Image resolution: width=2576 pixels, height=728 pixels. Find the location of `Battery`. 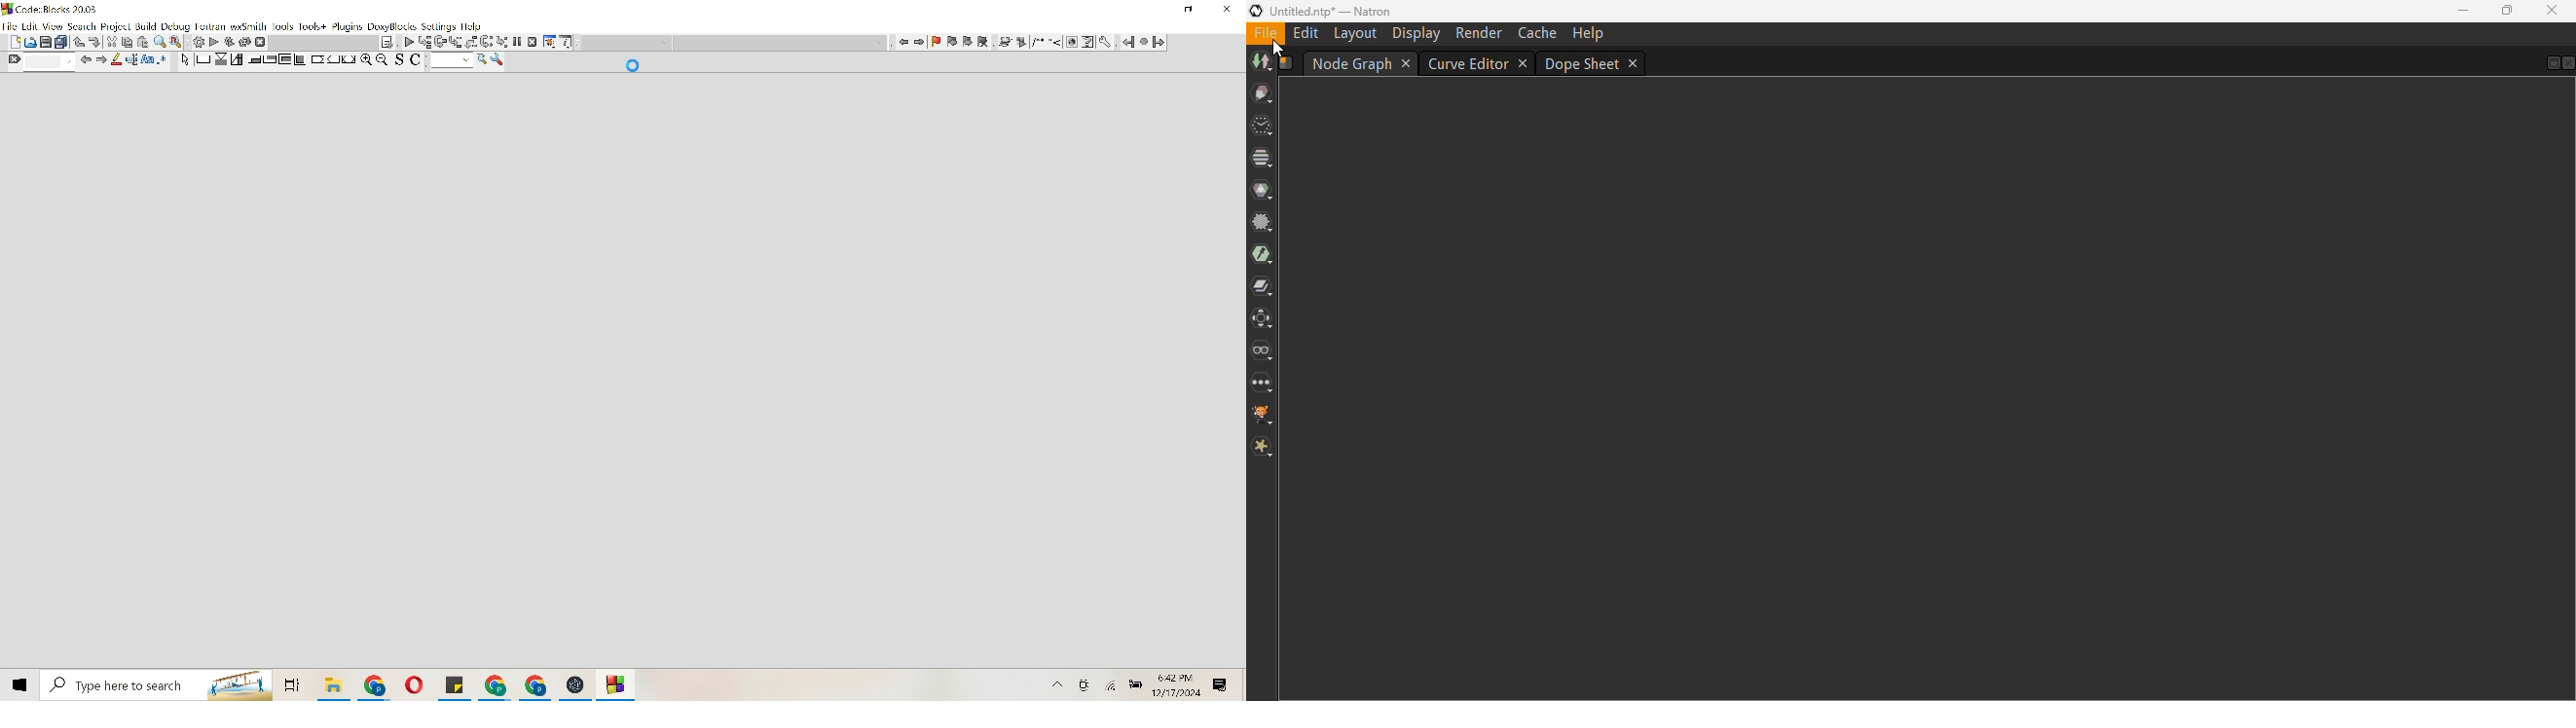

Battery is located at coordinates (1136, 683).